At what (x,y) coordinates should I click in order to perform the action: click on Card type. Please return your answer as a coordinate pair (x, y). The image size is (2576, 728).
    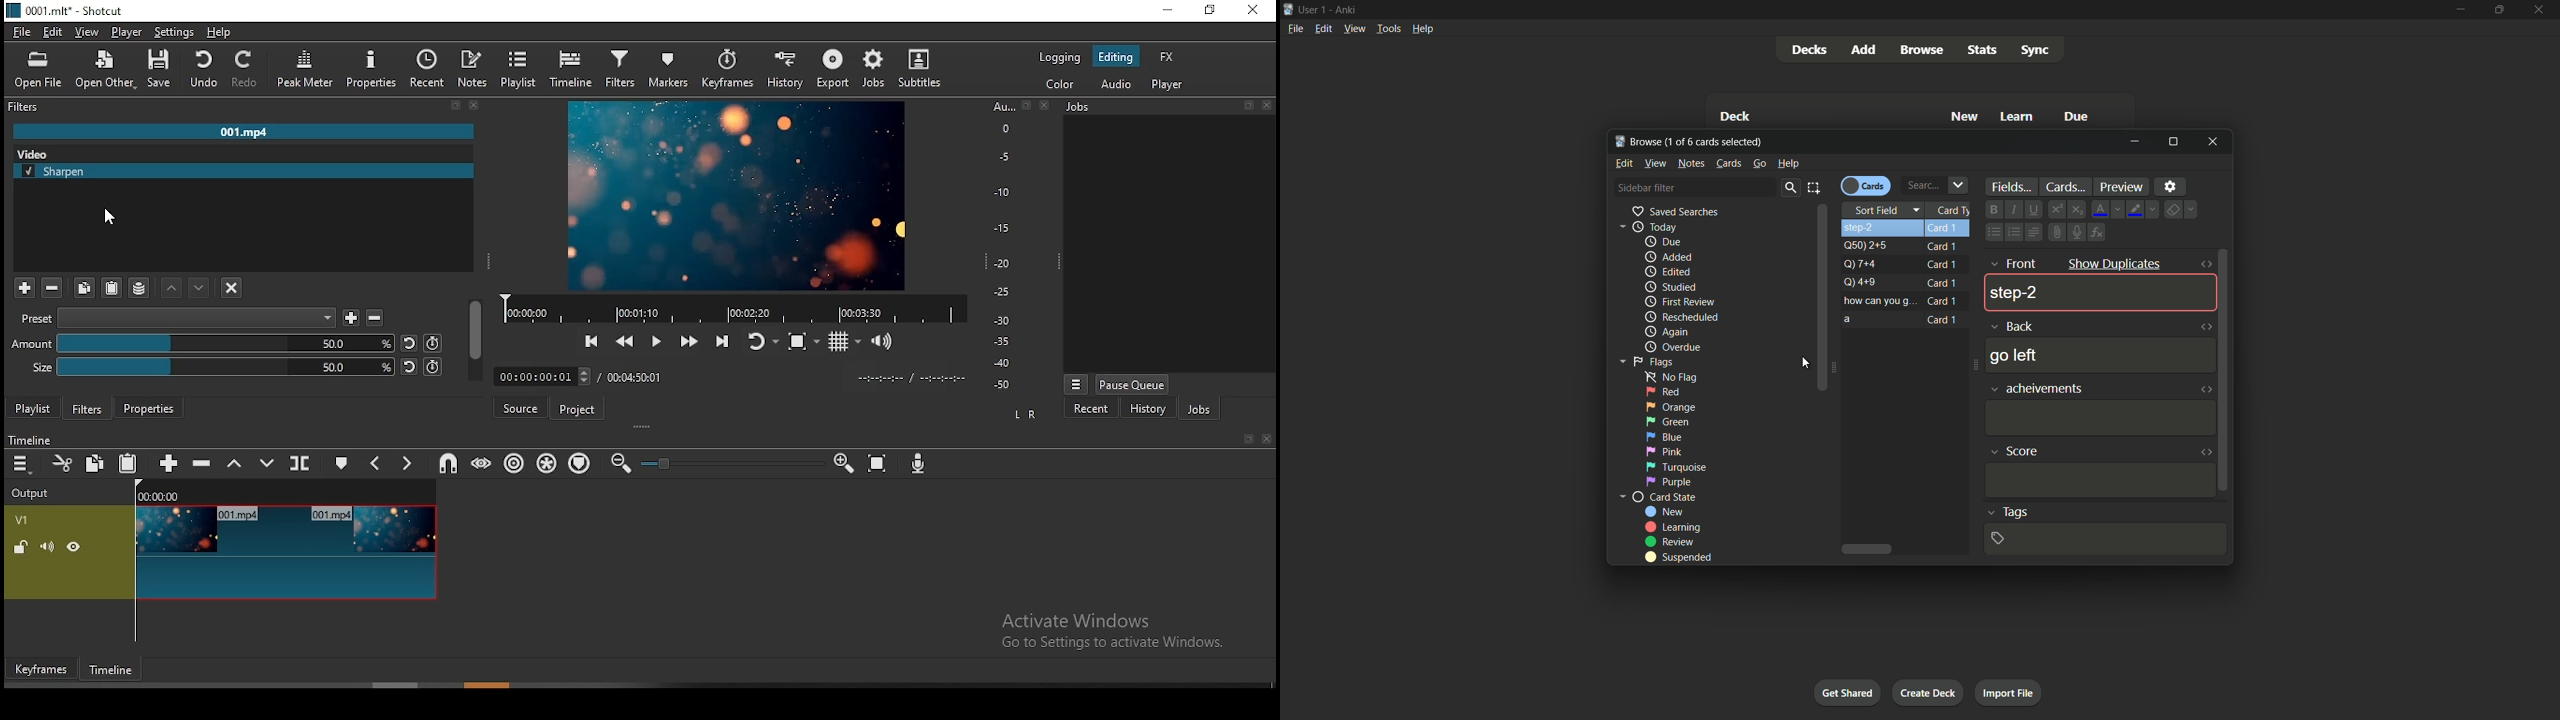
    Looking at the image, I should click on (1952, 211).